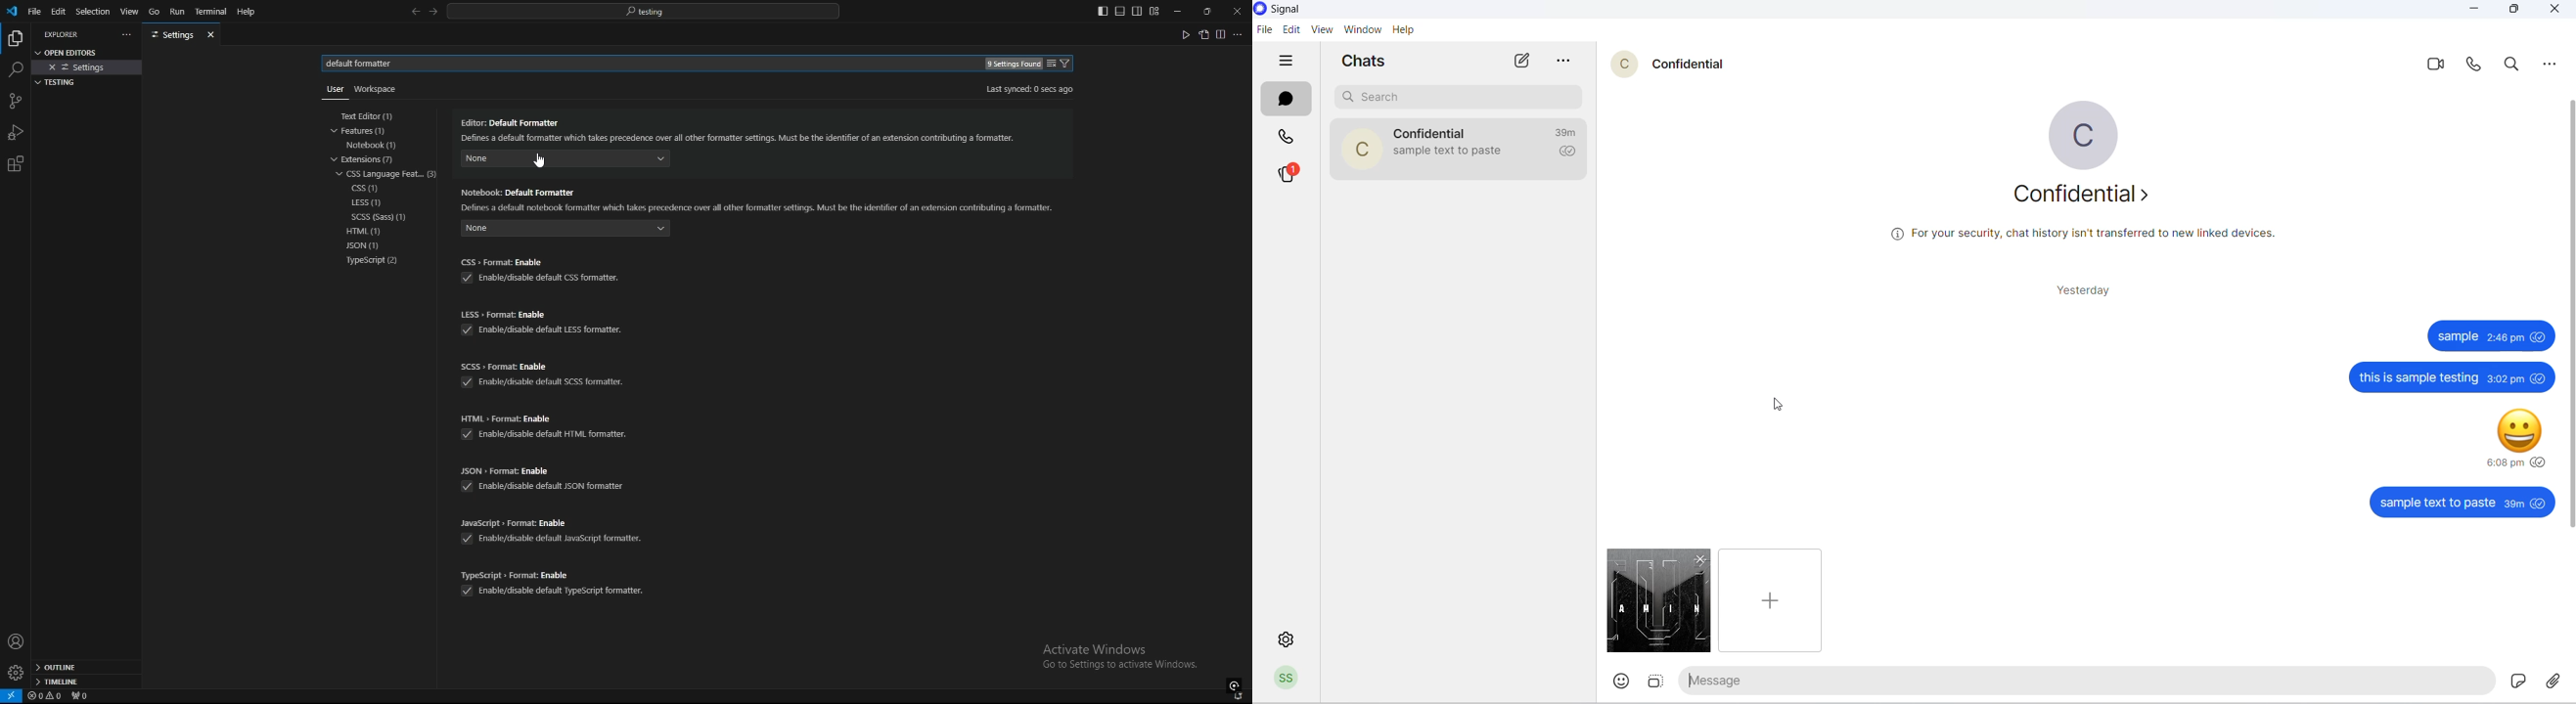 The width and height of the screenshot is (2576, 728). What do you see at coordinates (2462, 338) in the screenshot?
I see `sample` at bounding box center [2462, 338].